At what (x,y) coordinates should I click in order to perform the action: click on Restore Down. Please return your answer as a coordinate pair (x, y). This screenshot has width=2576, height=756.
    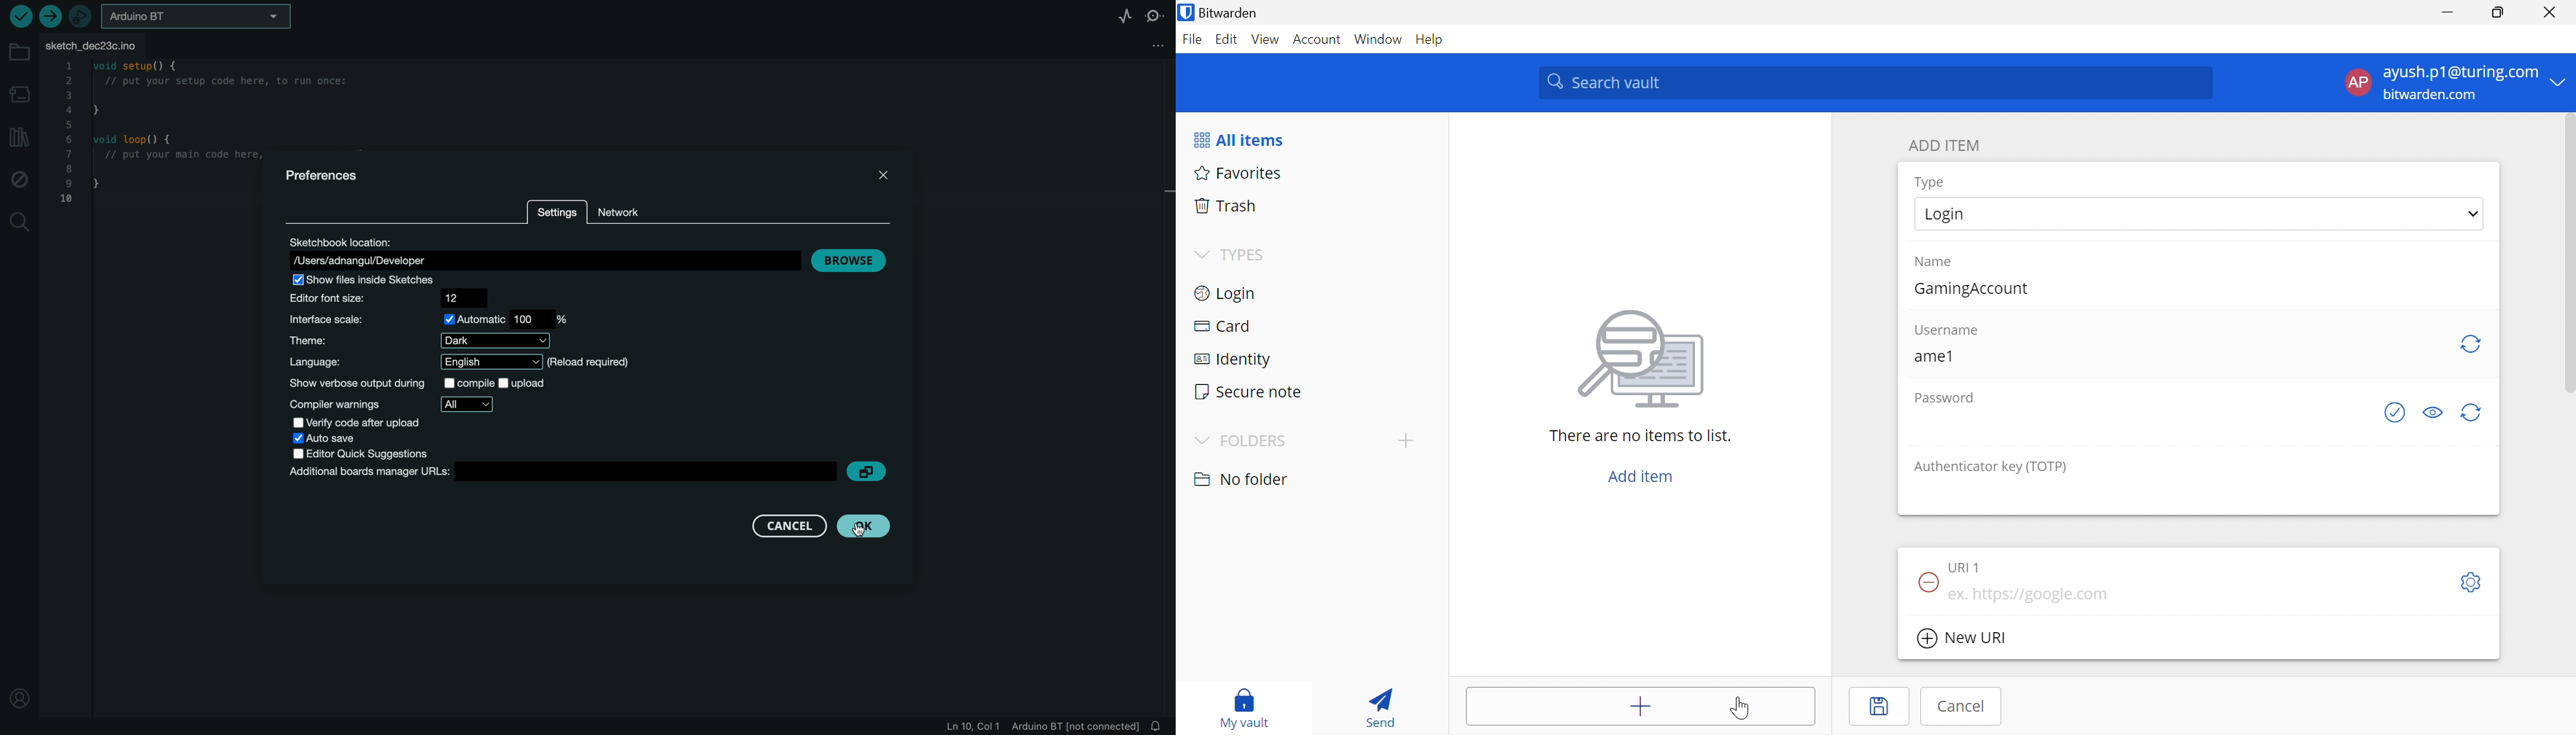
    Looking at the image, I should click on (2499, 13).